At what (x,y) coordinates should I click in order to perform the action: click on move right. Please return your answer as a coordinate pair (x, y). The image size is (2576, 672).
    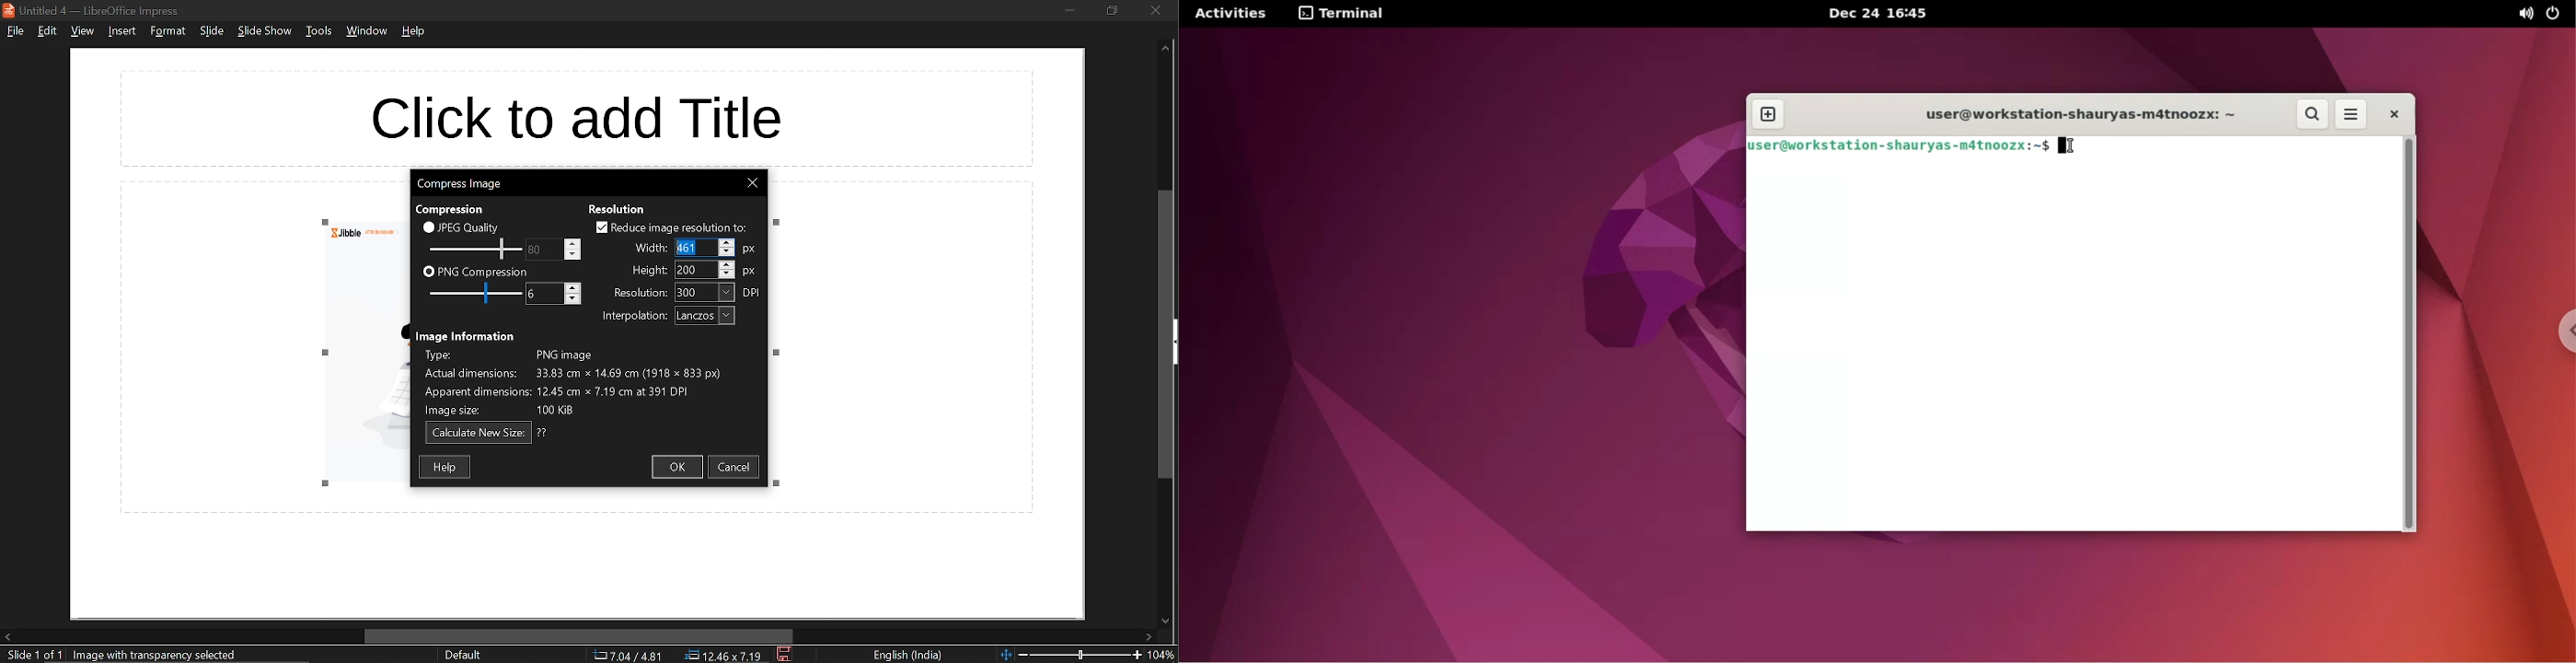
    Looking at the image, I should click on (1149, 636).